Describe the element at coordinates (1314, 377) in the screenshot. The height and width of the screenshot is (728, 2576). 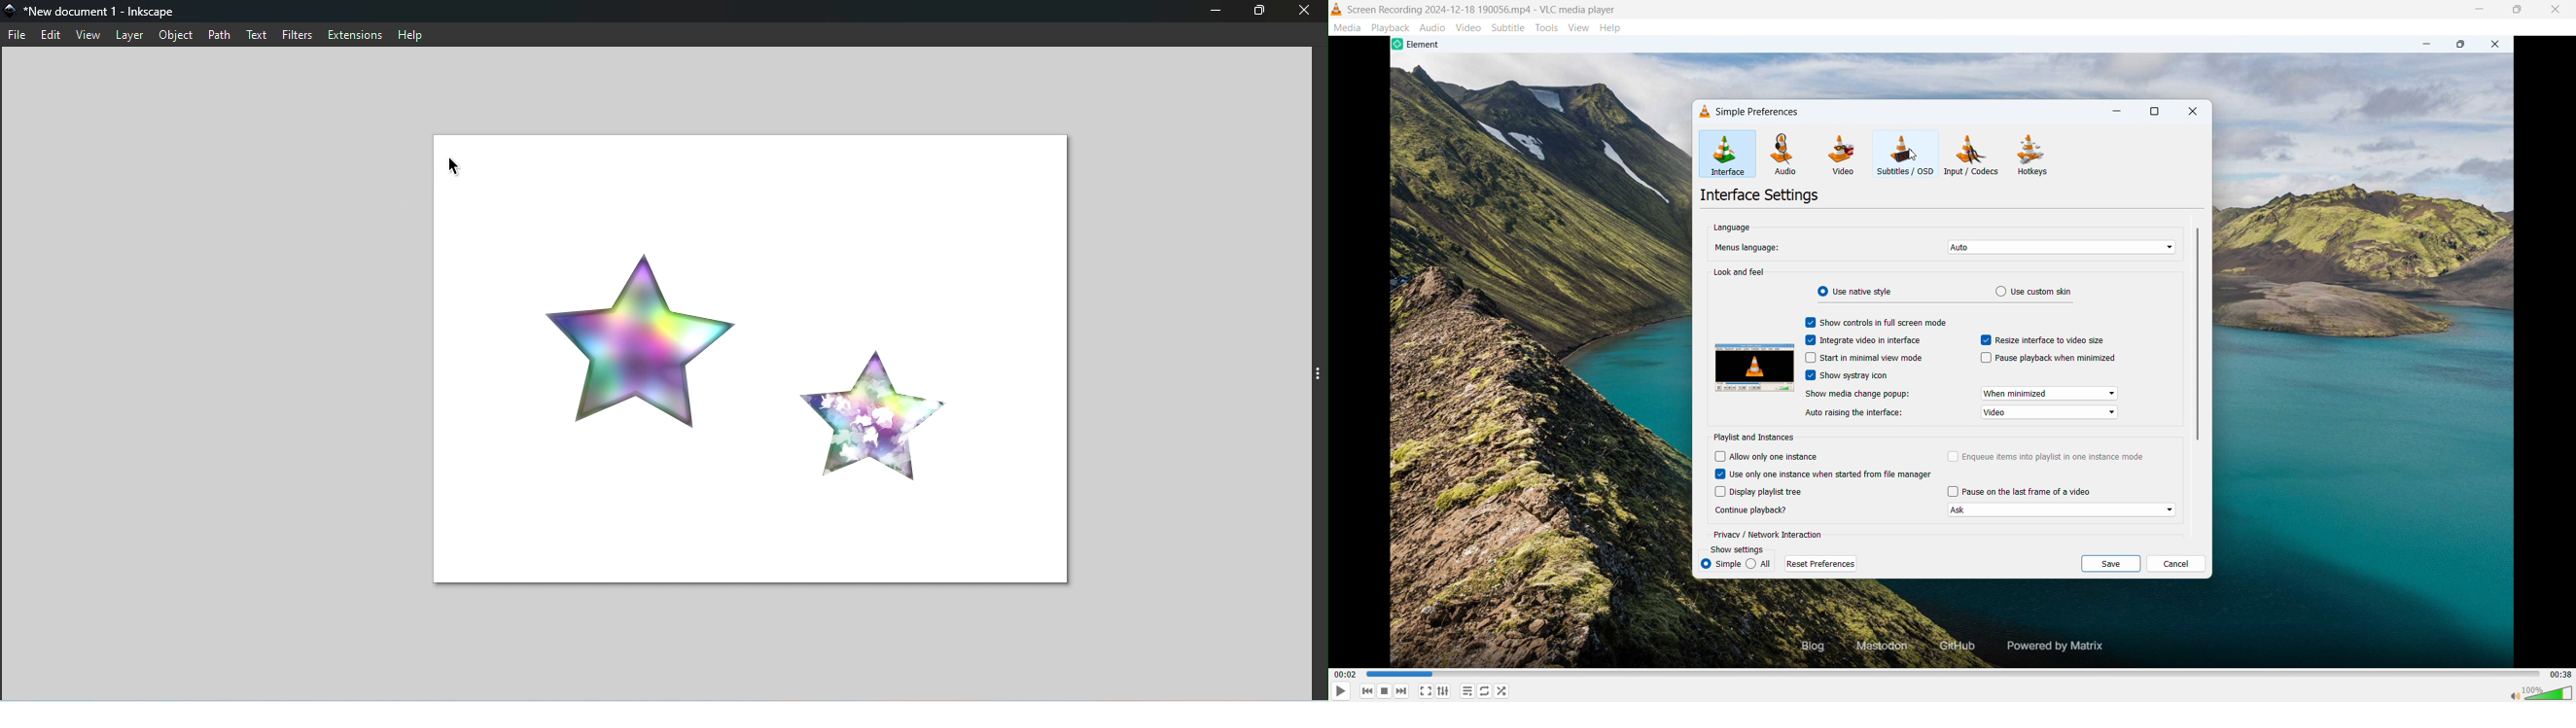
I see `Toggle command panel` at that location.